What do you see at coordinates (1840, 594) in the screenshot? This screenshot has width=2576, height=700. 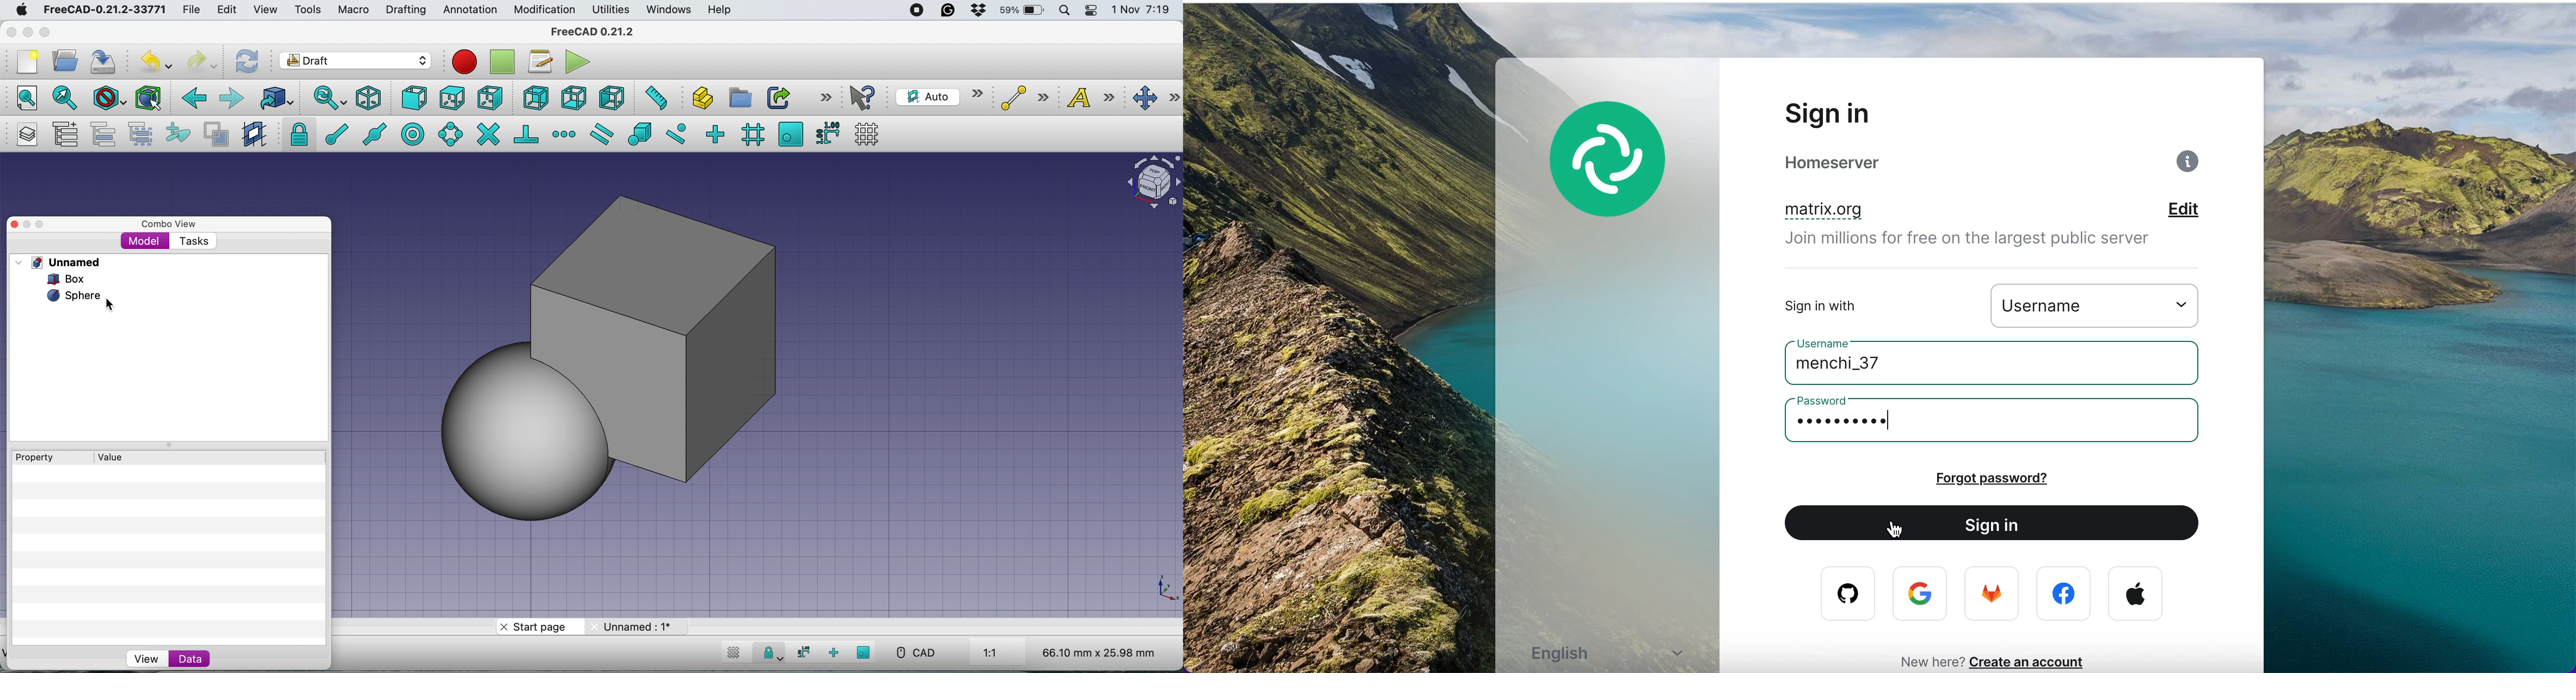 I see `github logo` at bounding box center [1840, 594].